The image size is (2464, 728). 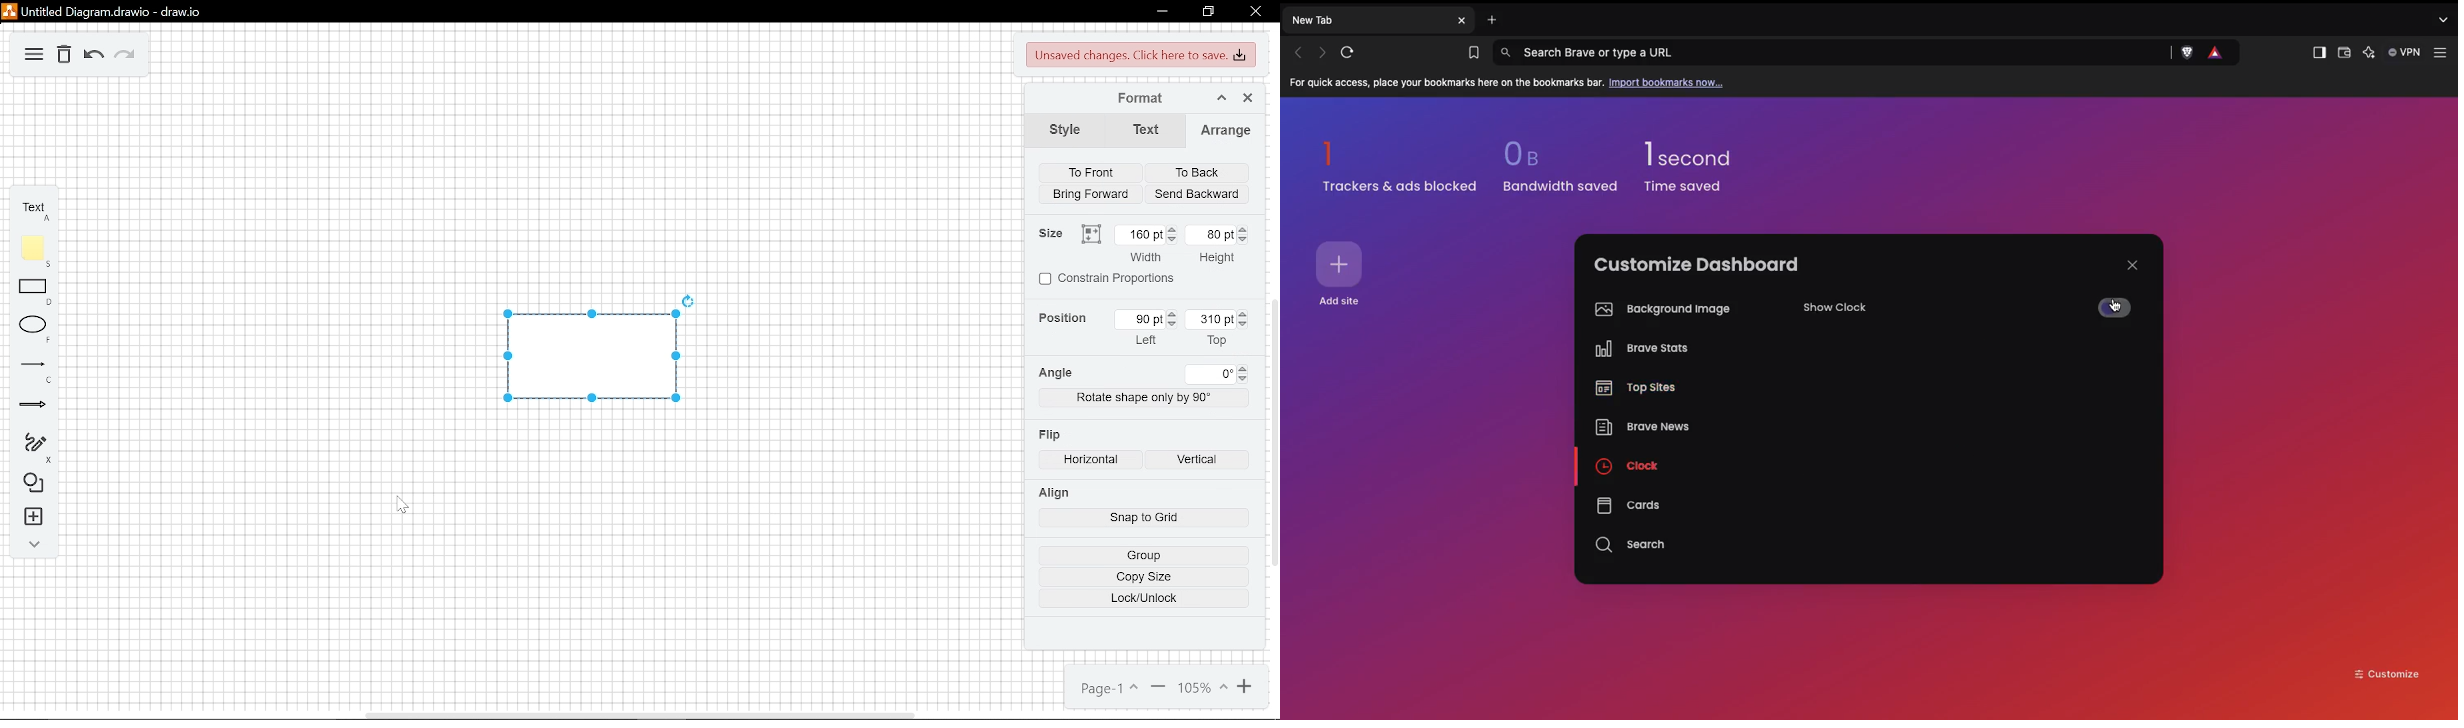 What do you see at coordinates (1243, 314) in the screenshot?
I see `increase top position` at bounding box center [1243, 314].